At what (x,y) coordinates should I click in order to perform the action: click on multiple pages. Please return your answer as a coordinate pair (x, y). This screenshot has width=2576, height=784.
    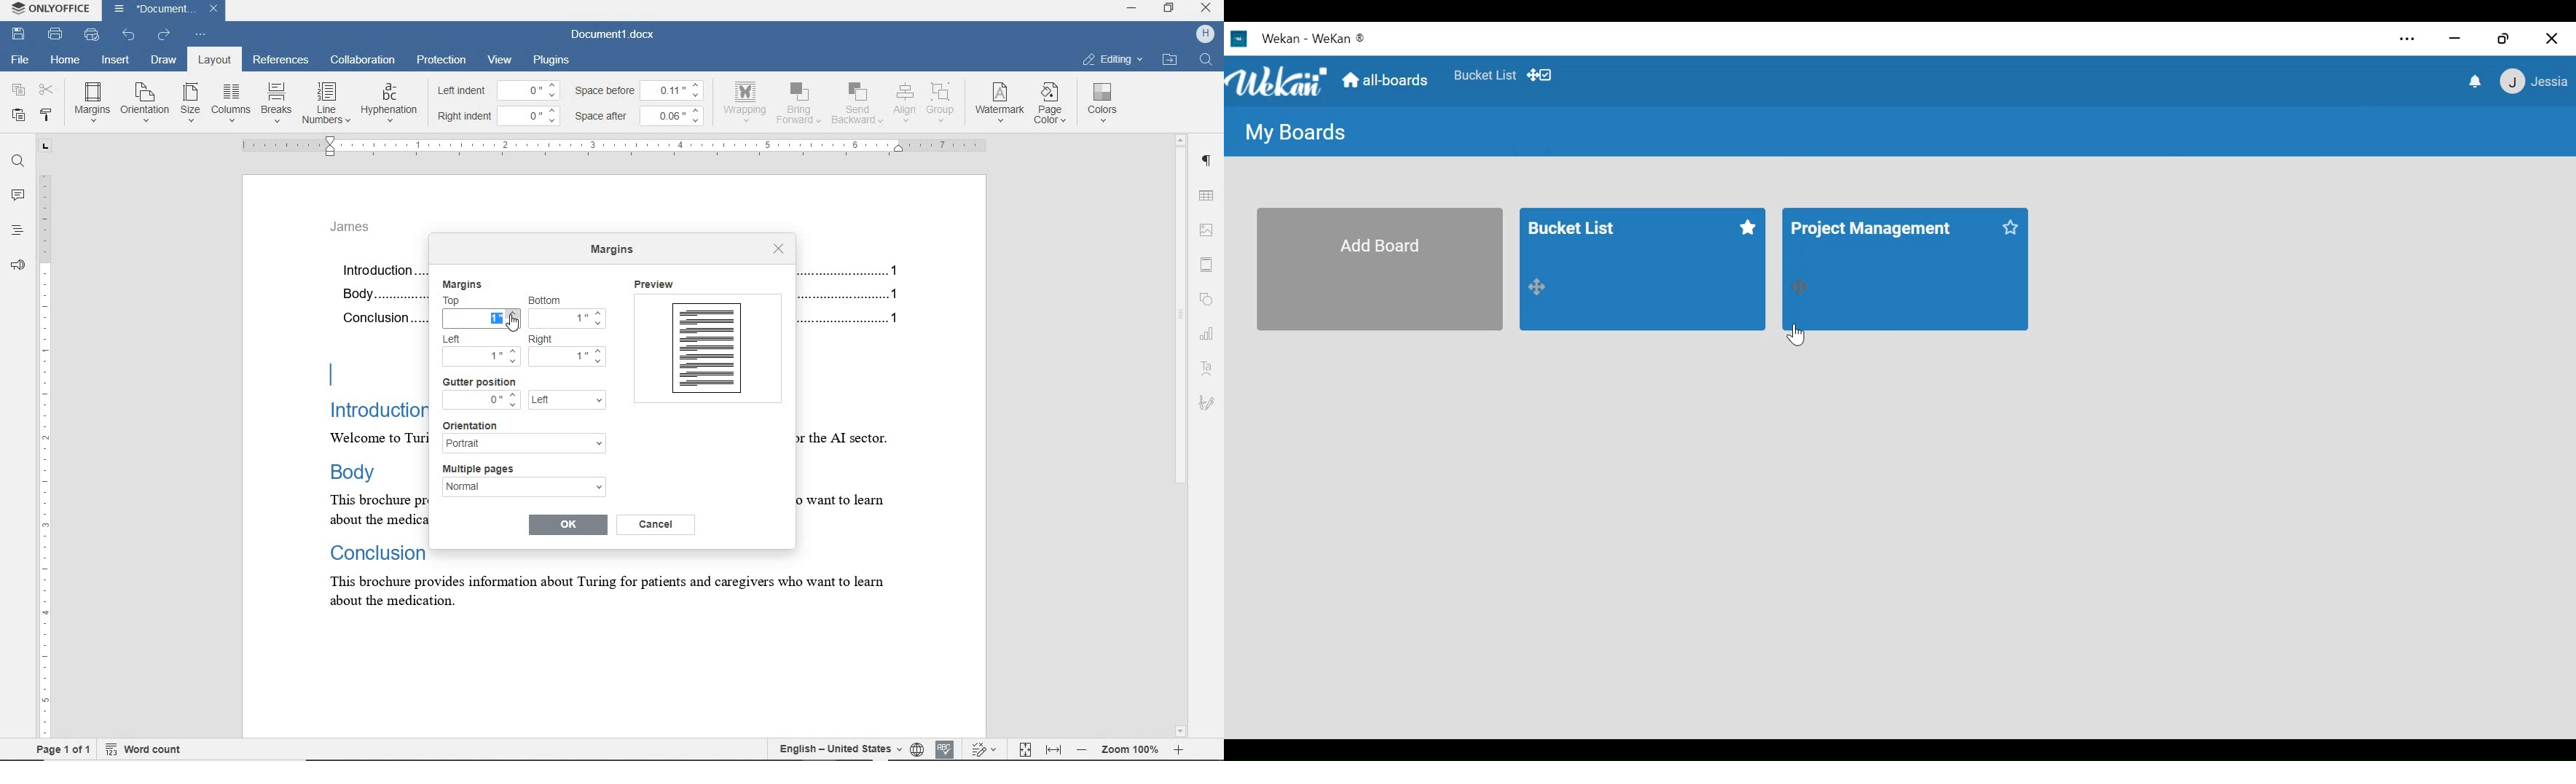
    Looking at the image, I should click on (485, 469).